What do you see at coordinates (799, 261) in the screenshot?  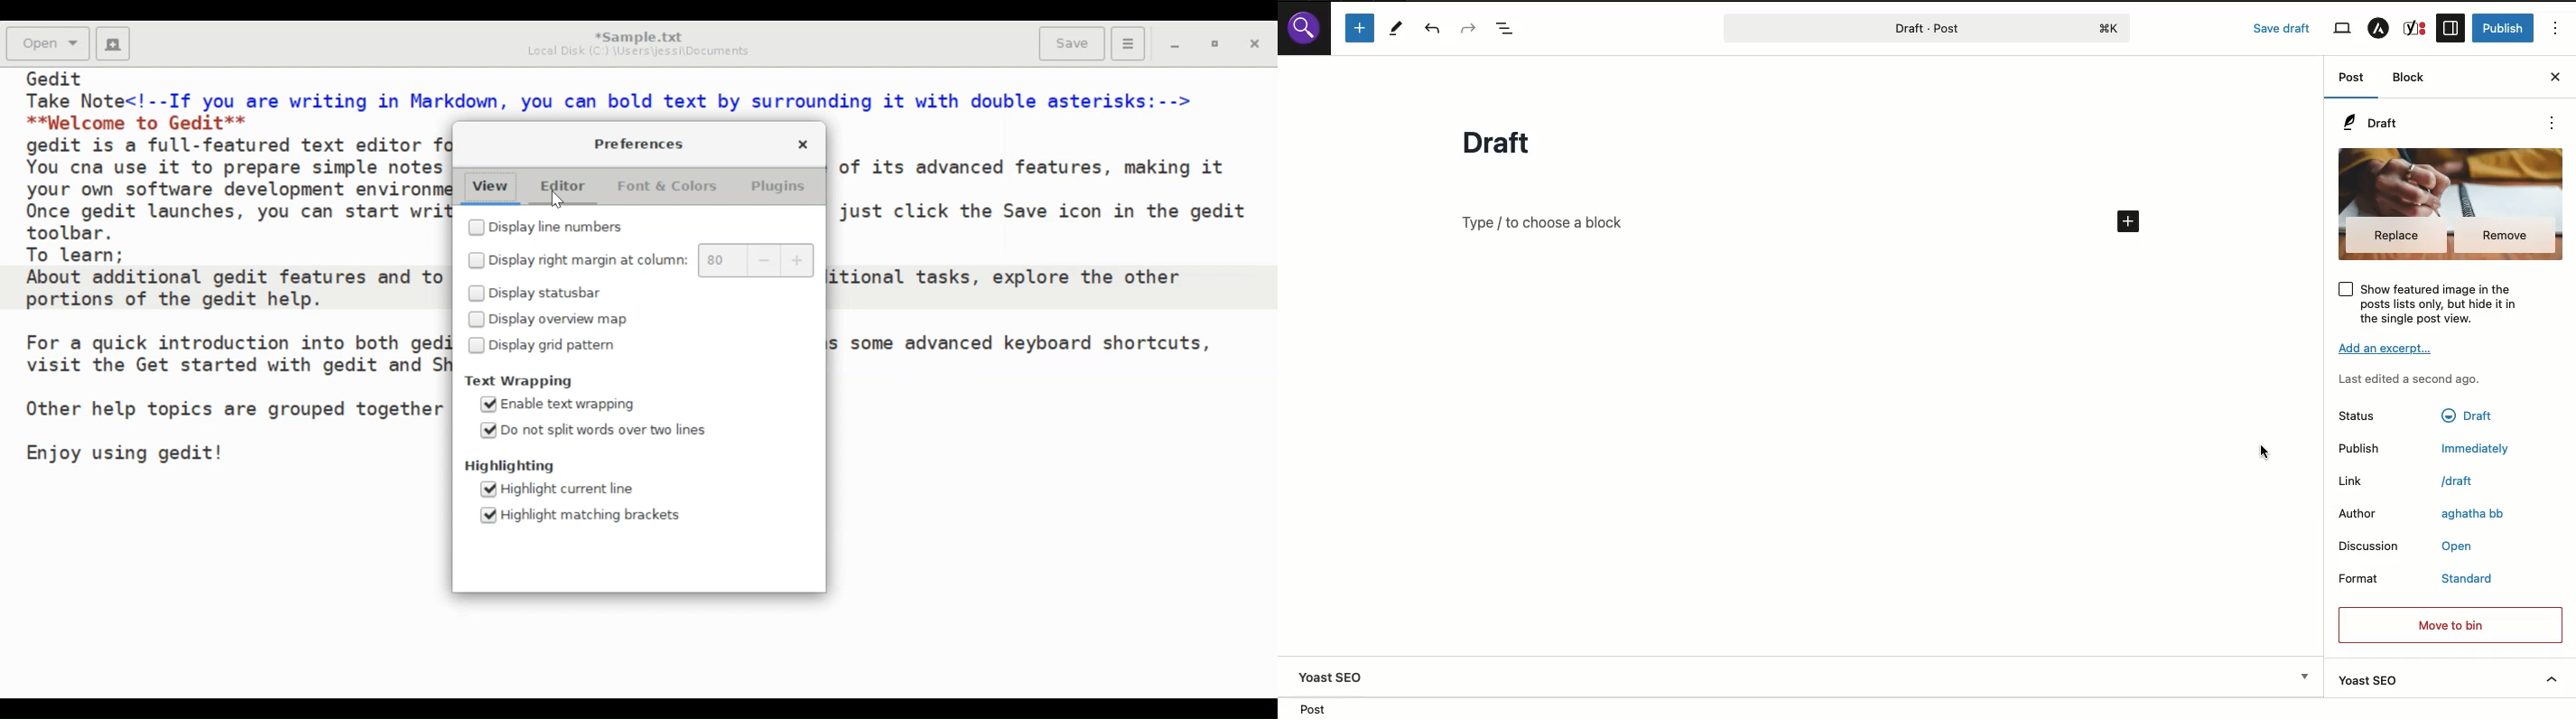 I see `increase ` at bounding box center [799, 261].